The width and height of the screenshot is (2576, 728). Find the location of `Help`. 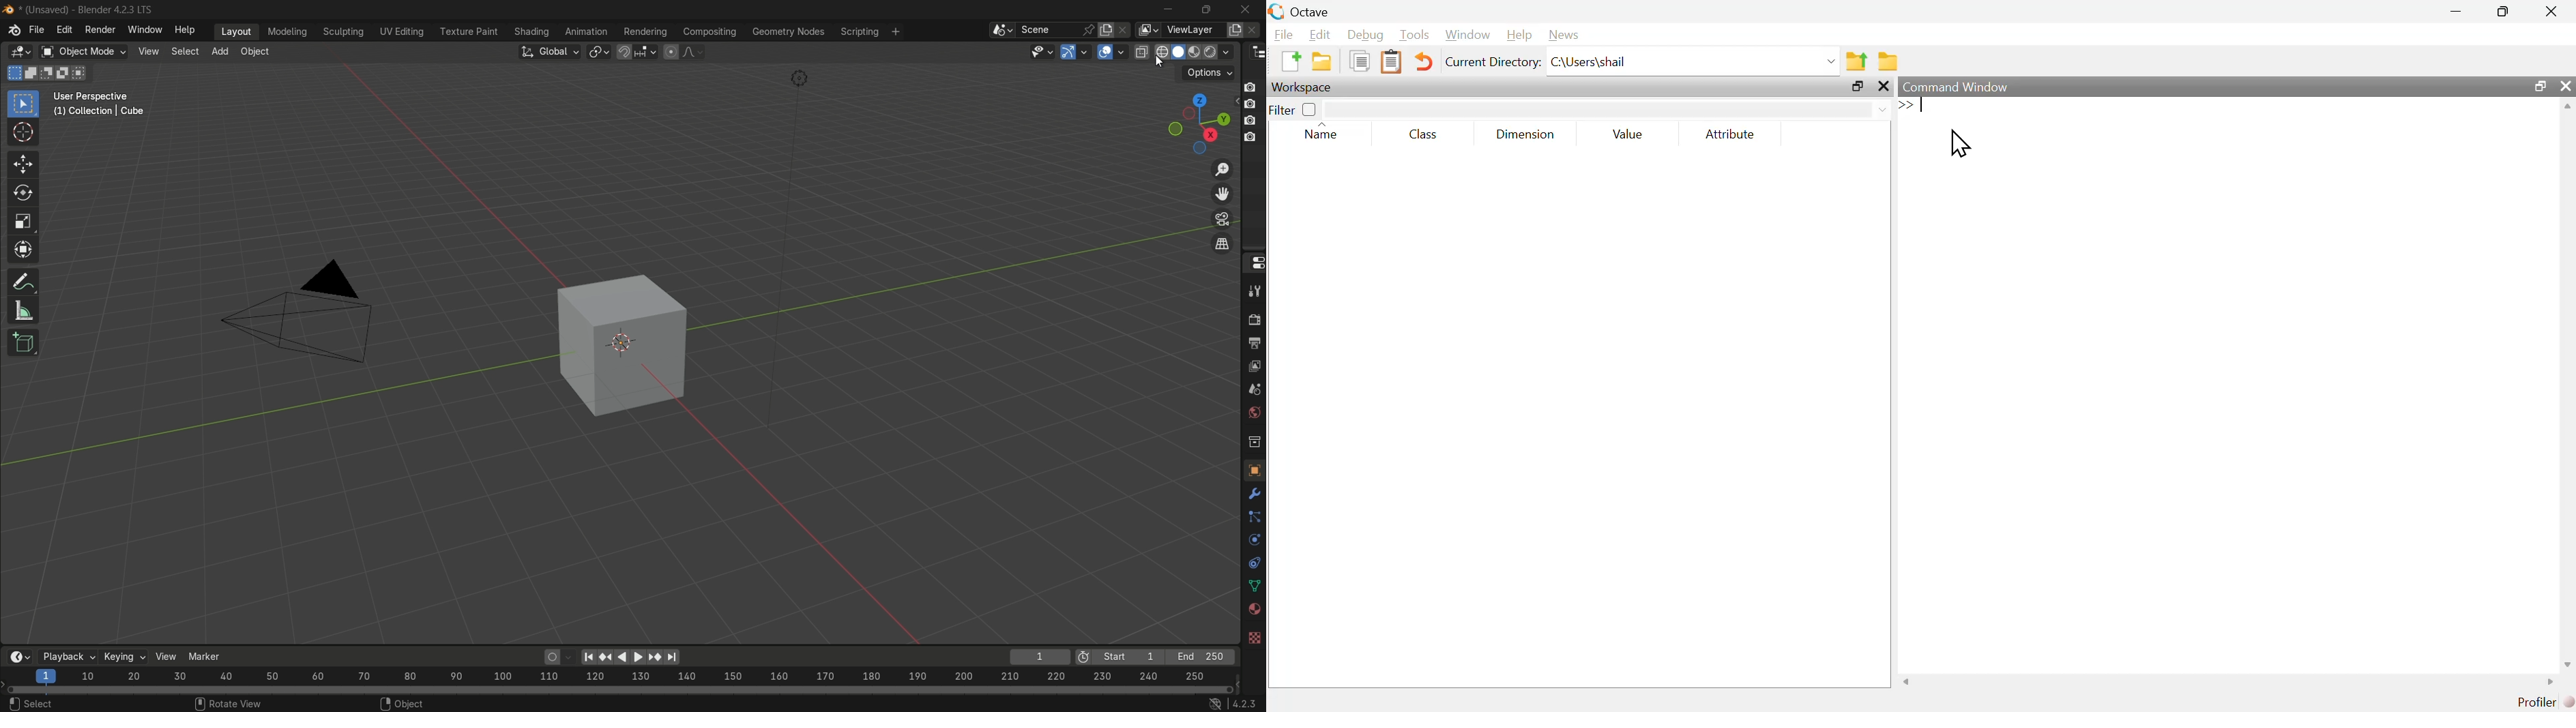

Help is located at coordinates (1520, 36).